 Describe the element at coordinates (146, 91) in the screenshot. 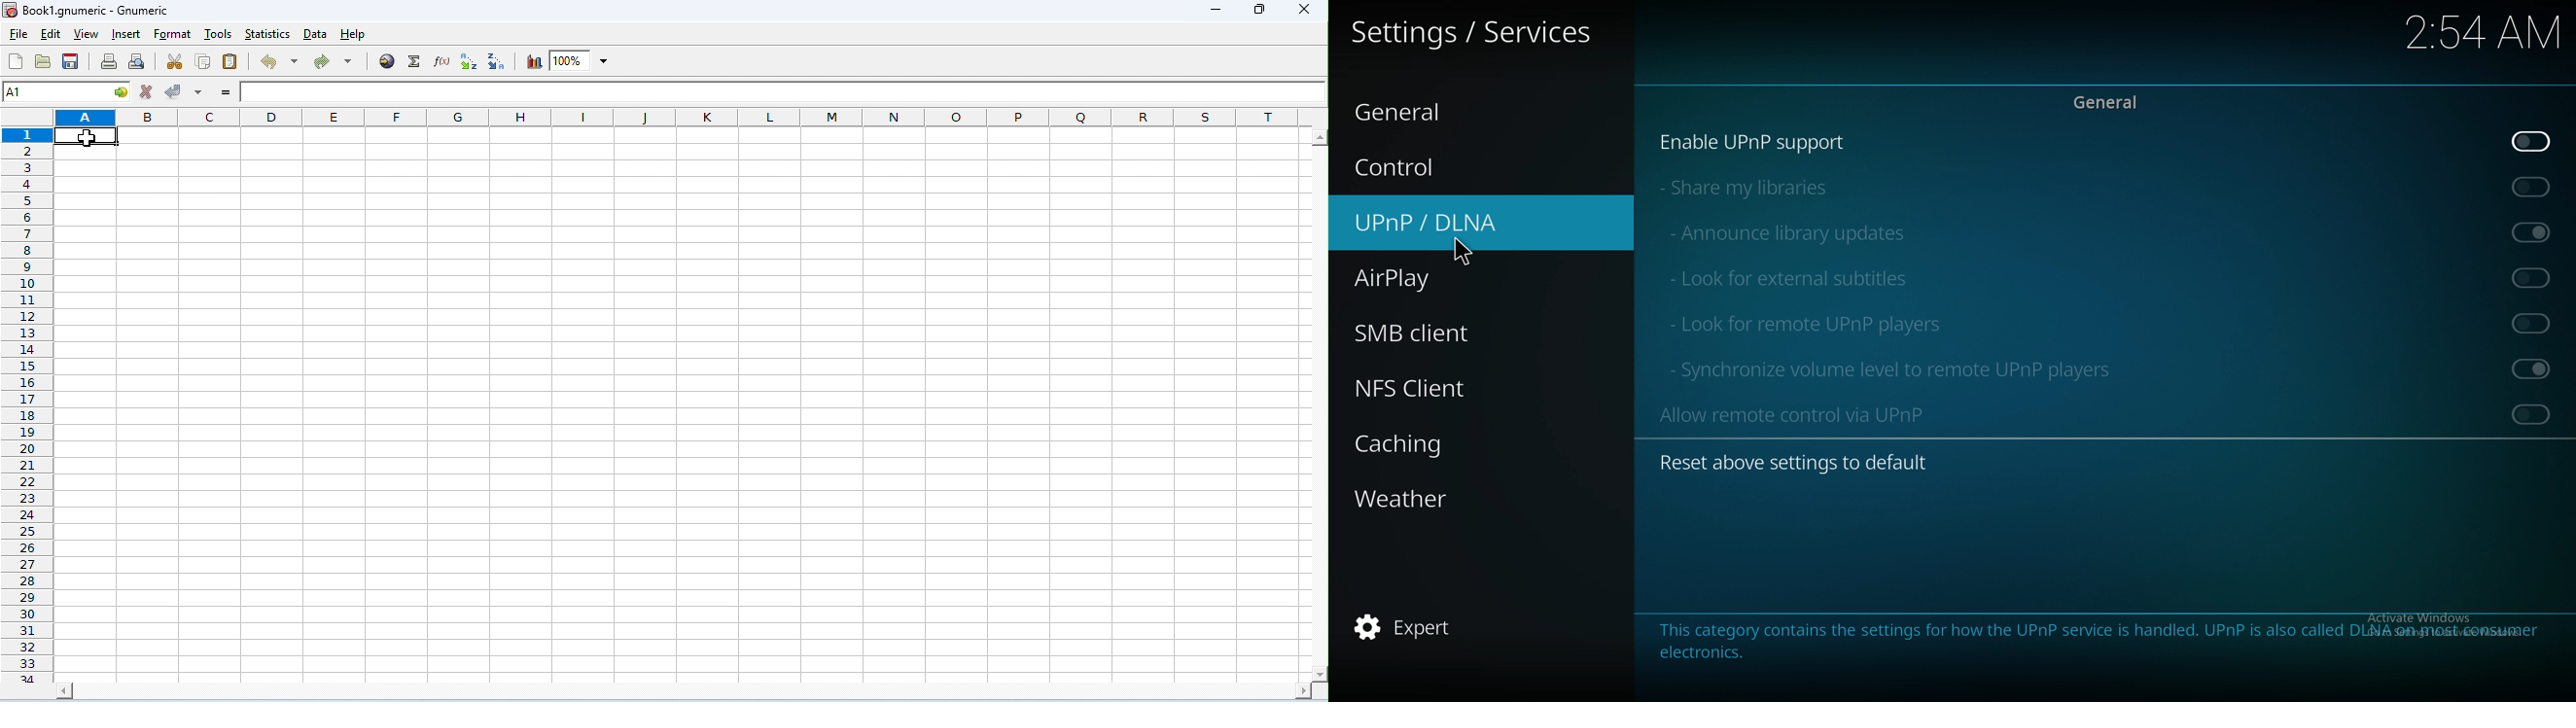

I see `reject` at that location.